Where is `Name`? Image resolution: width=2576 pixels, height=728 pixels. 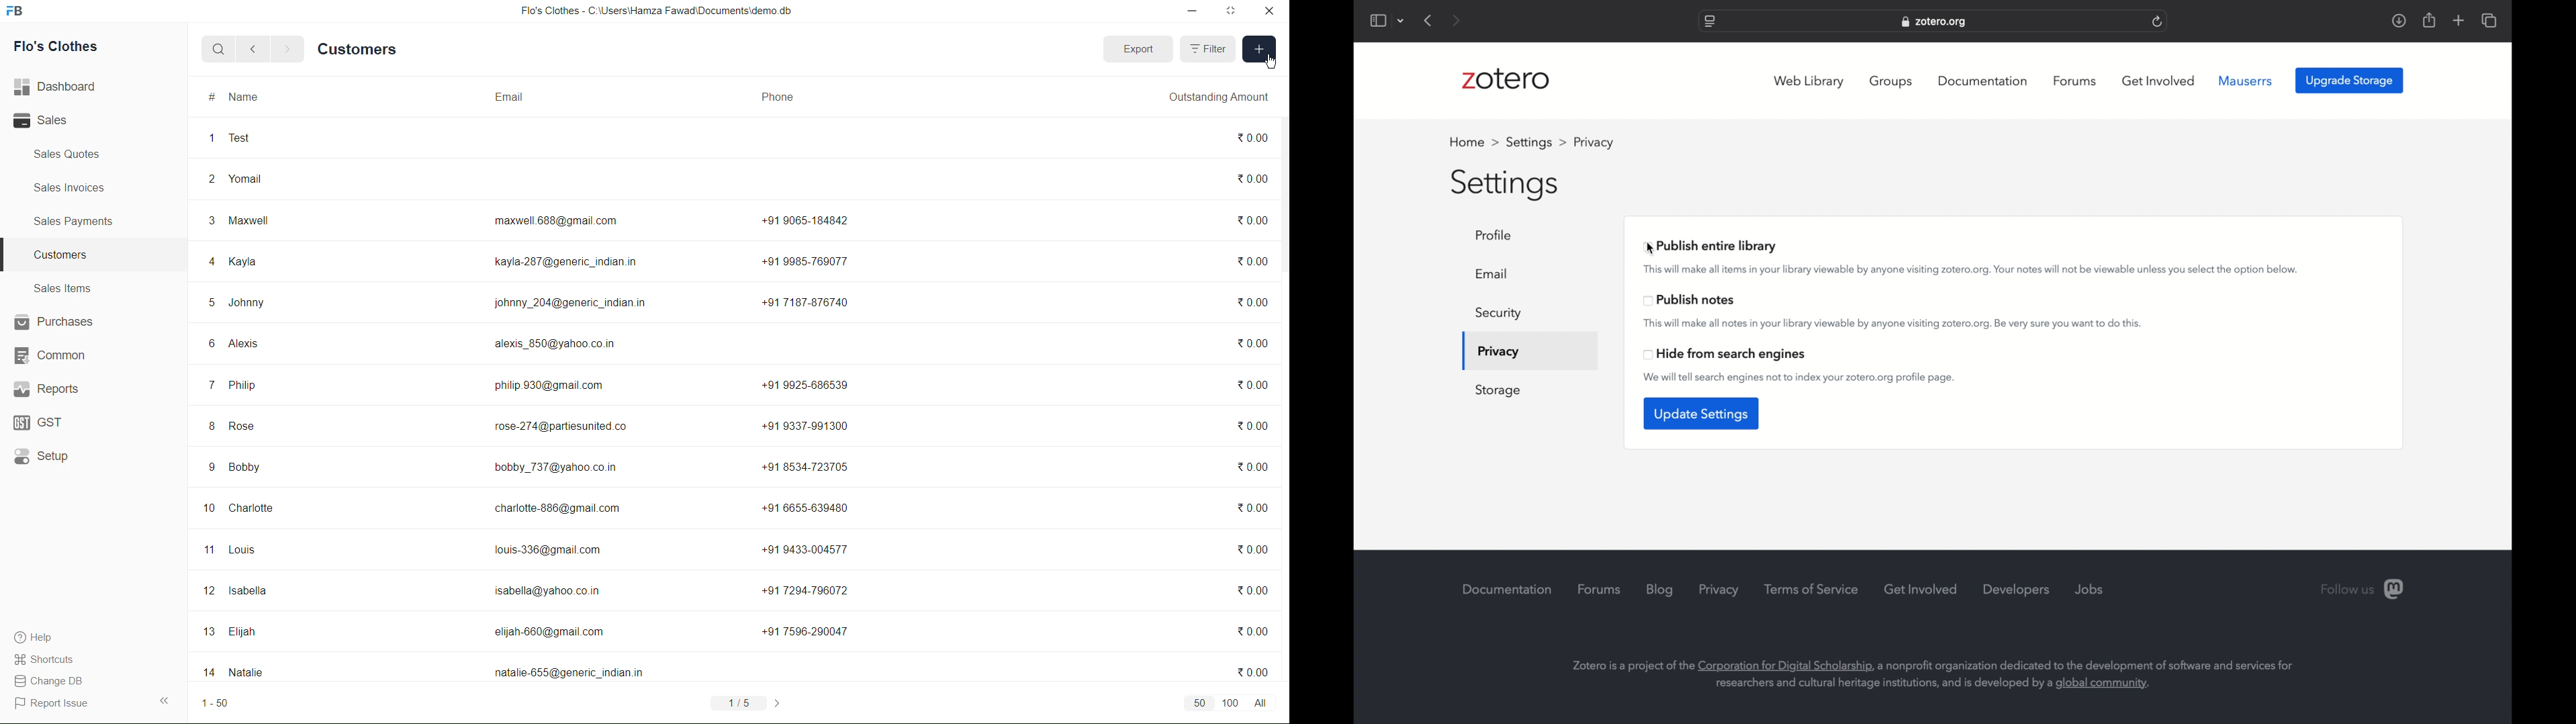
Name is located at coordinates (244, 97).